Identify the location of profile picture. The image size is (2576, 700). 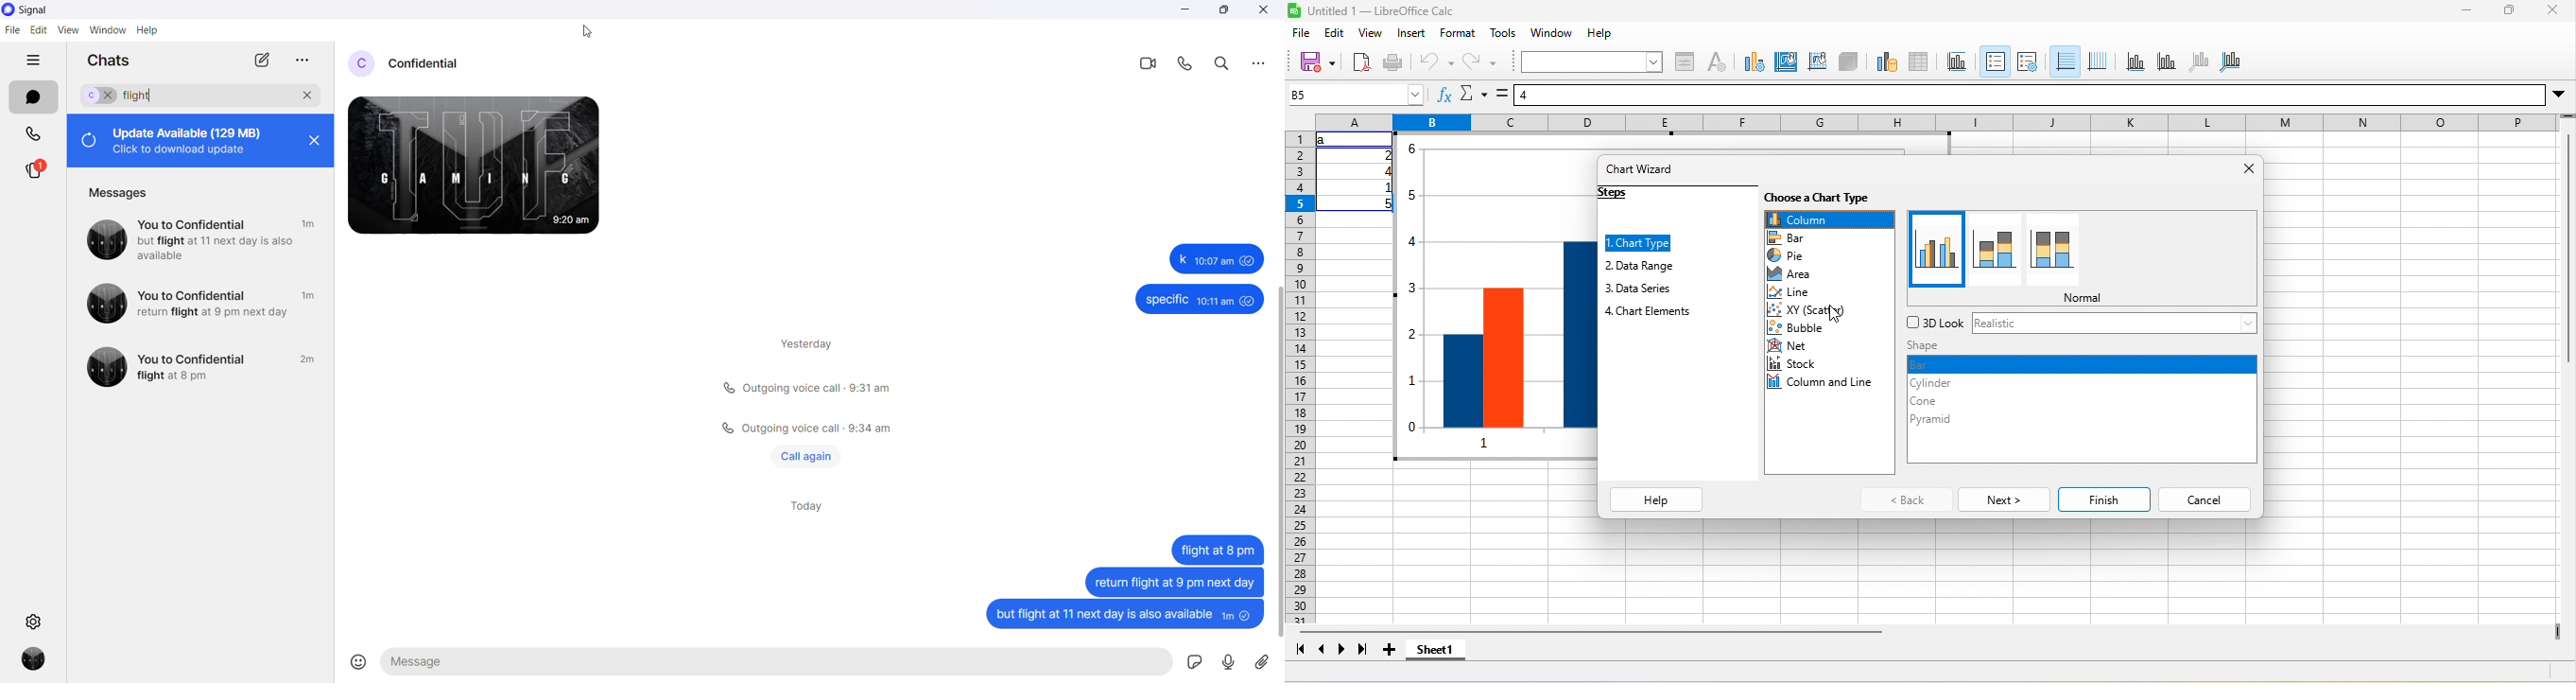
(363, 62).